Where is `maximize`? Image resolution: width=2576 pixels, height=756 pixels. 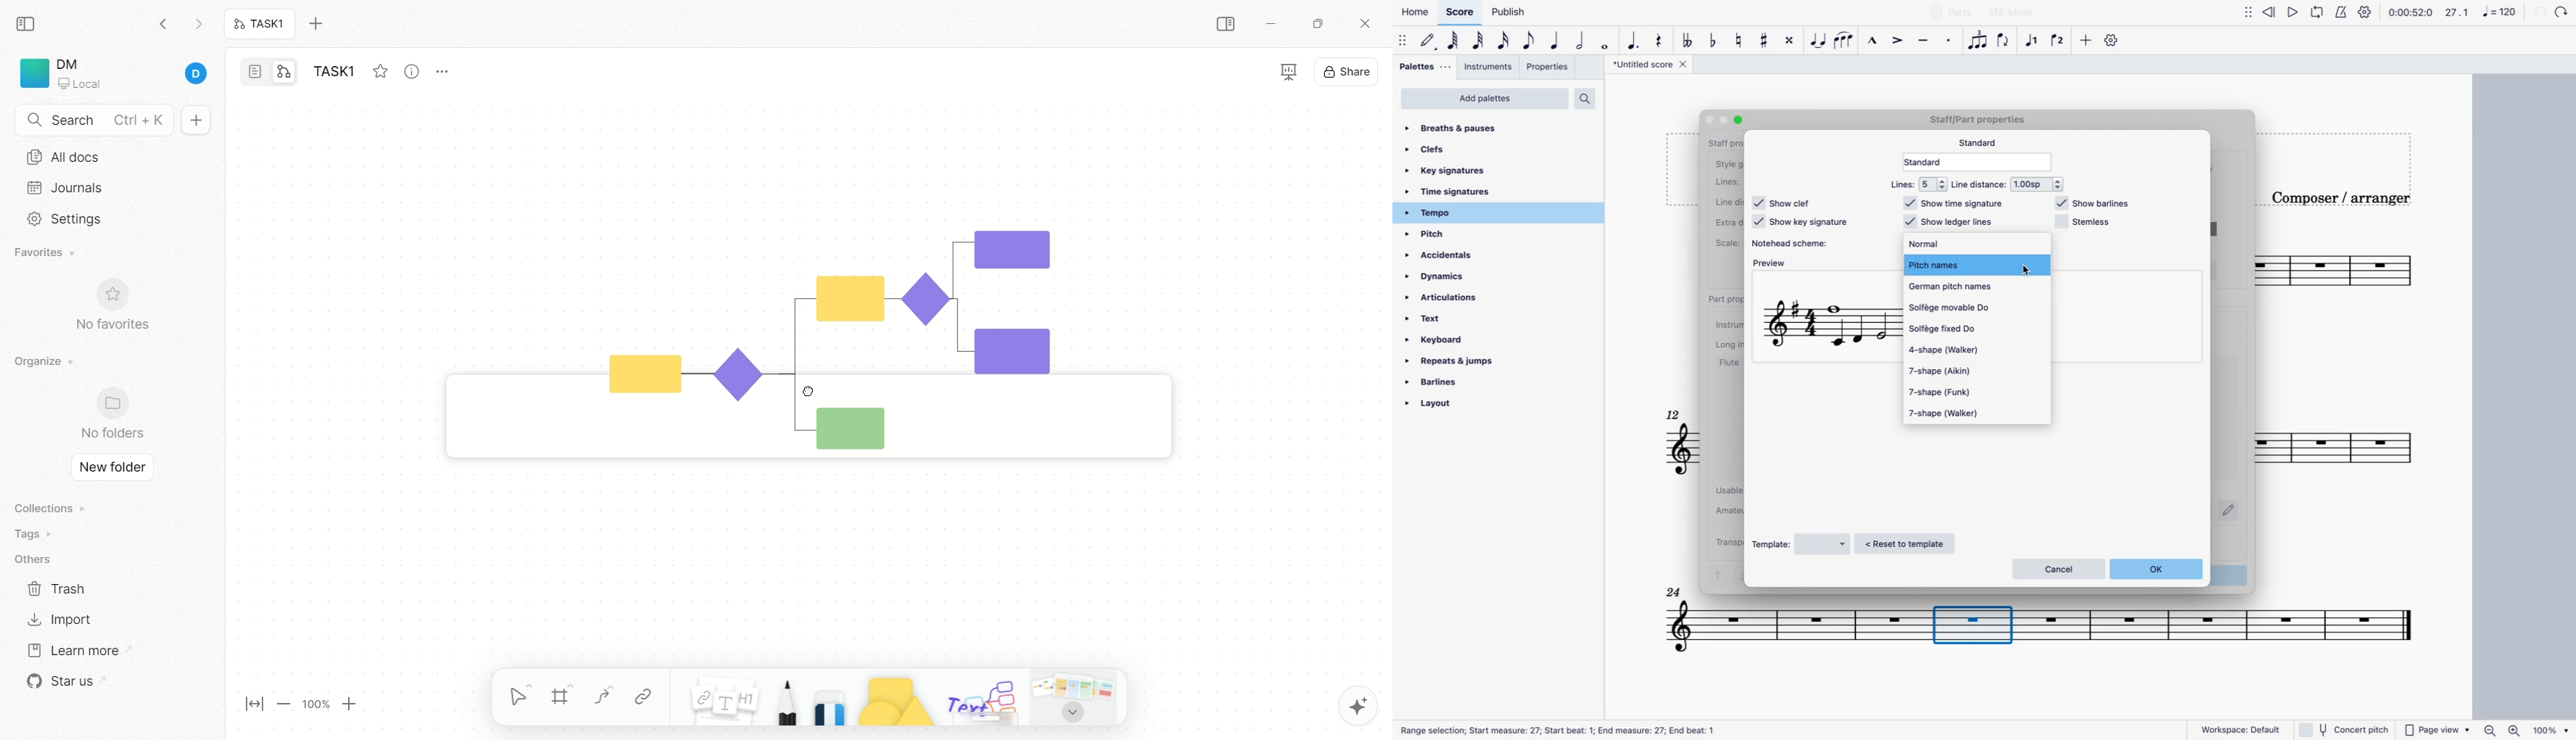
maximize is located at coordinates (1313, 22).